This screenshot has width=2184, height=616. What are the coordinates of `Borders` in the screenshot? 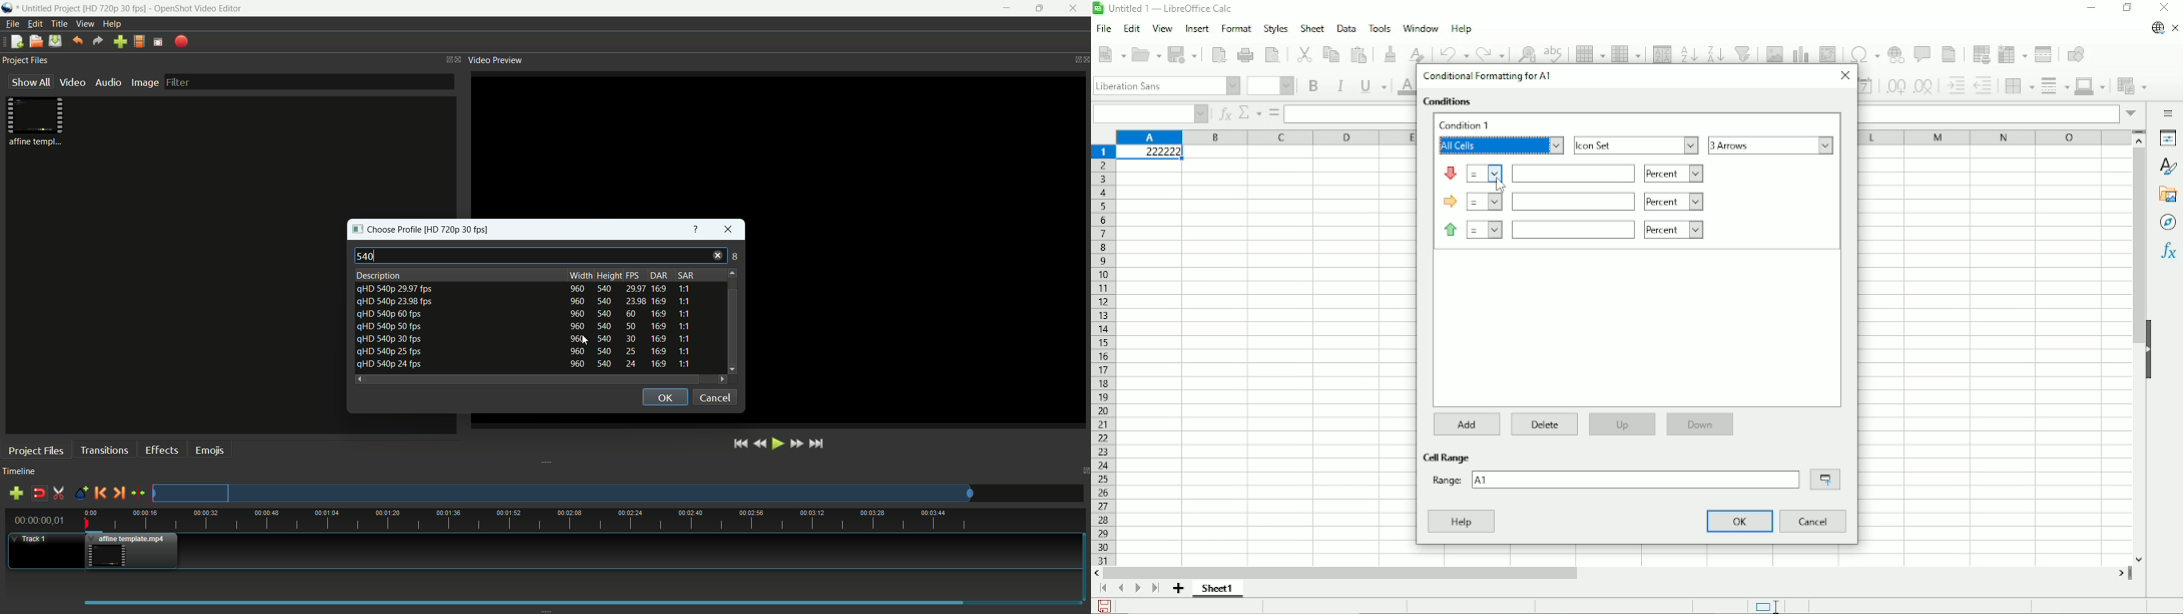 It's located at (2019, 85).